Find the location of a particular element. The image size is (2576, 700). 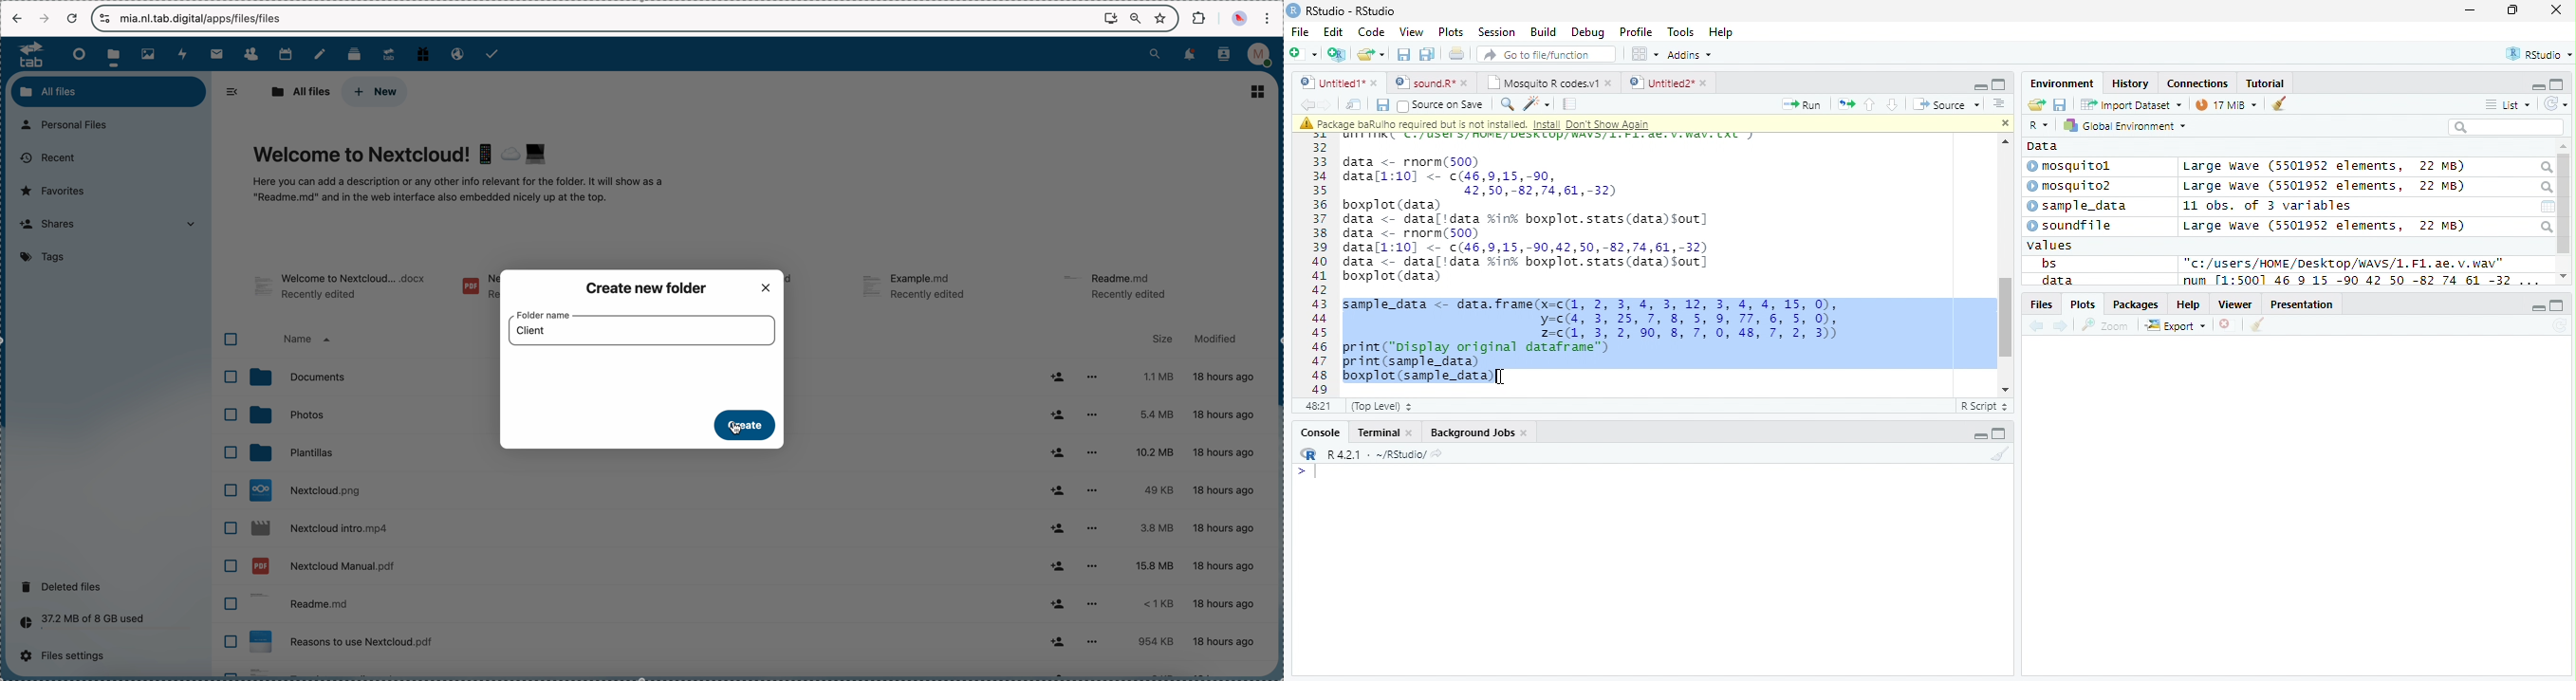

A Package baRulho required but is not installed. Install Don't Show Again is located at coordinates (1513, 123).